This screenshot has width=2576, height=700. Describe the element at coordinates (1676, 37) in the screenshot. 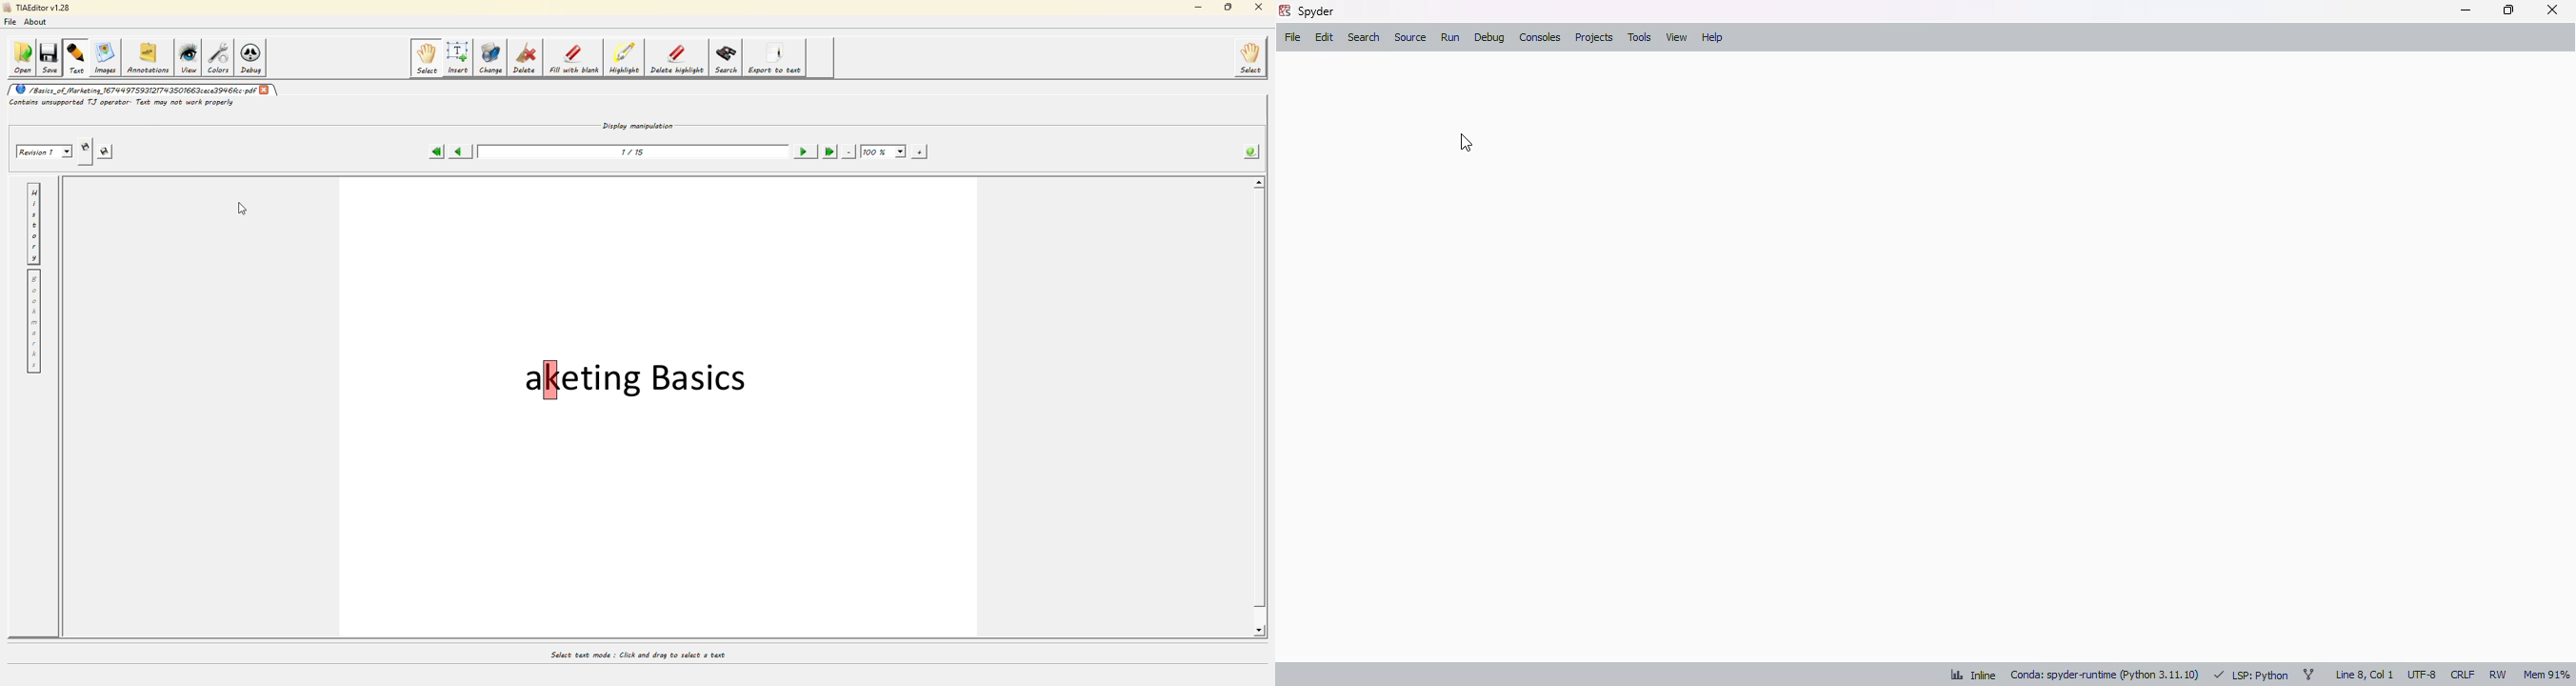

I see `view` at that location.